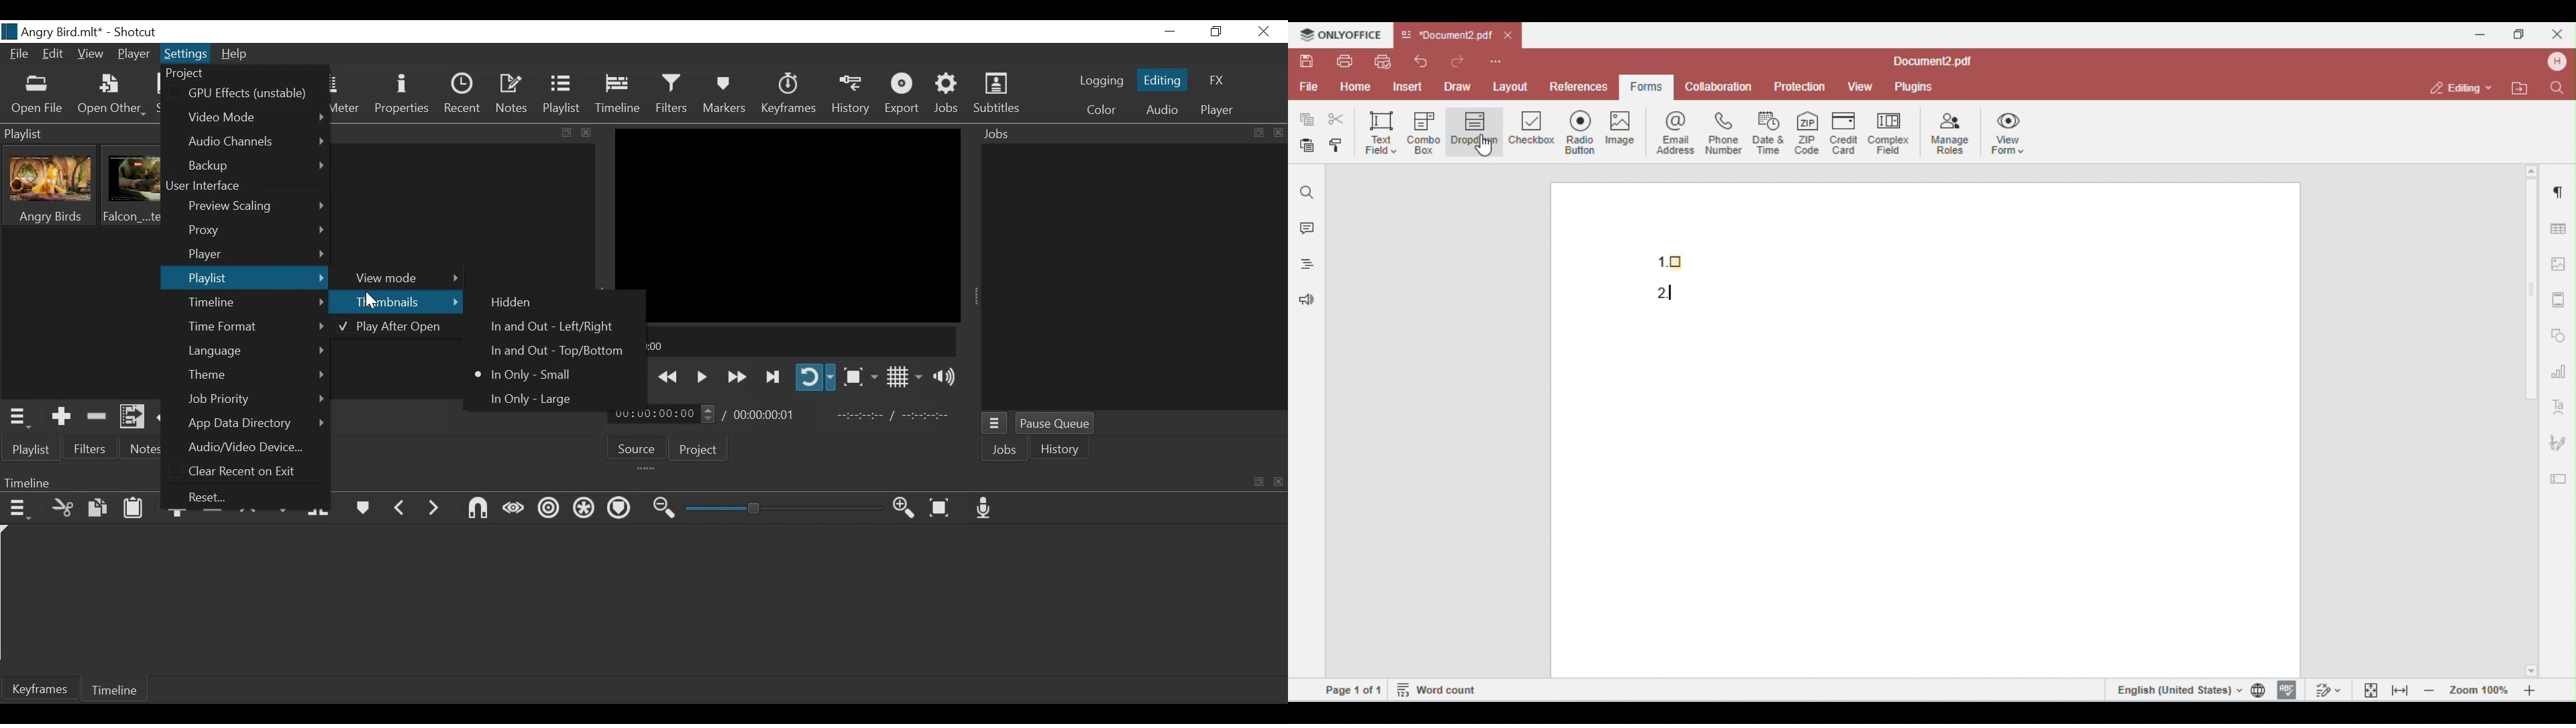 The image size is (2576, 728). Describe the element at coordinates (1218, 80) in the screenshot. I see `FX` at that location.